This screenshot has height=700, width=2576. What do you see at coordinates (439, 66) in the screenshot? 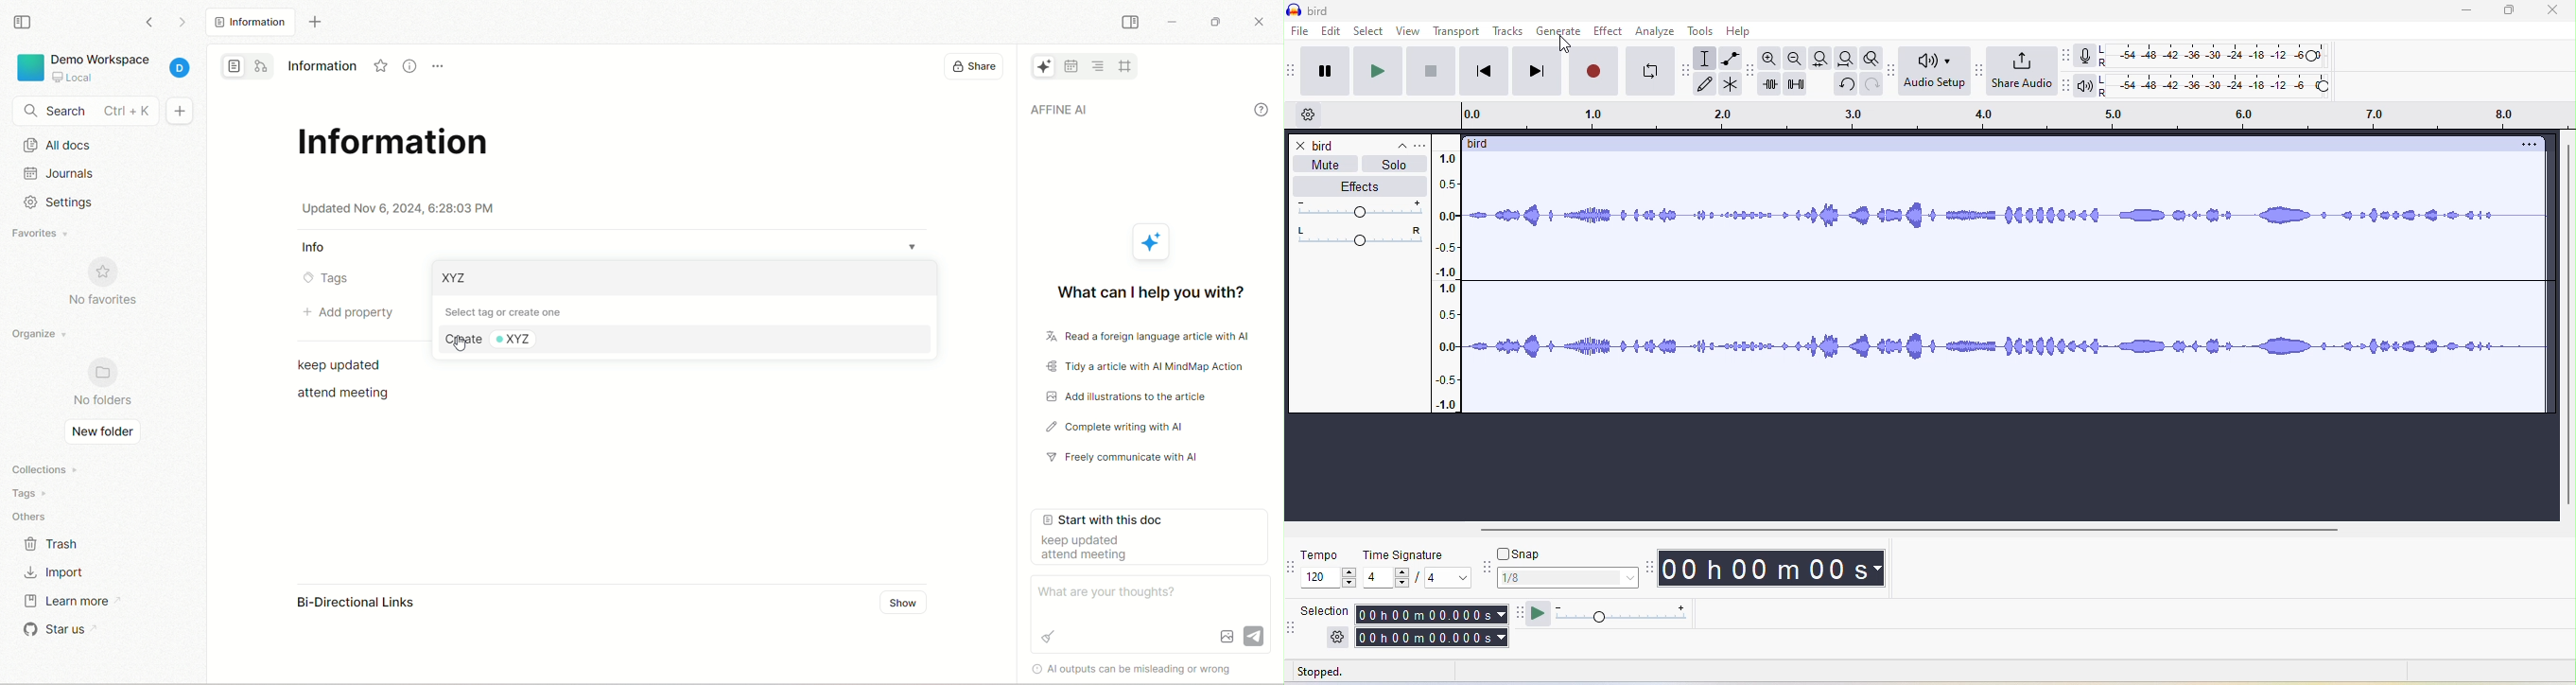
I see `Menu icon` at bounding box center [439, 66].